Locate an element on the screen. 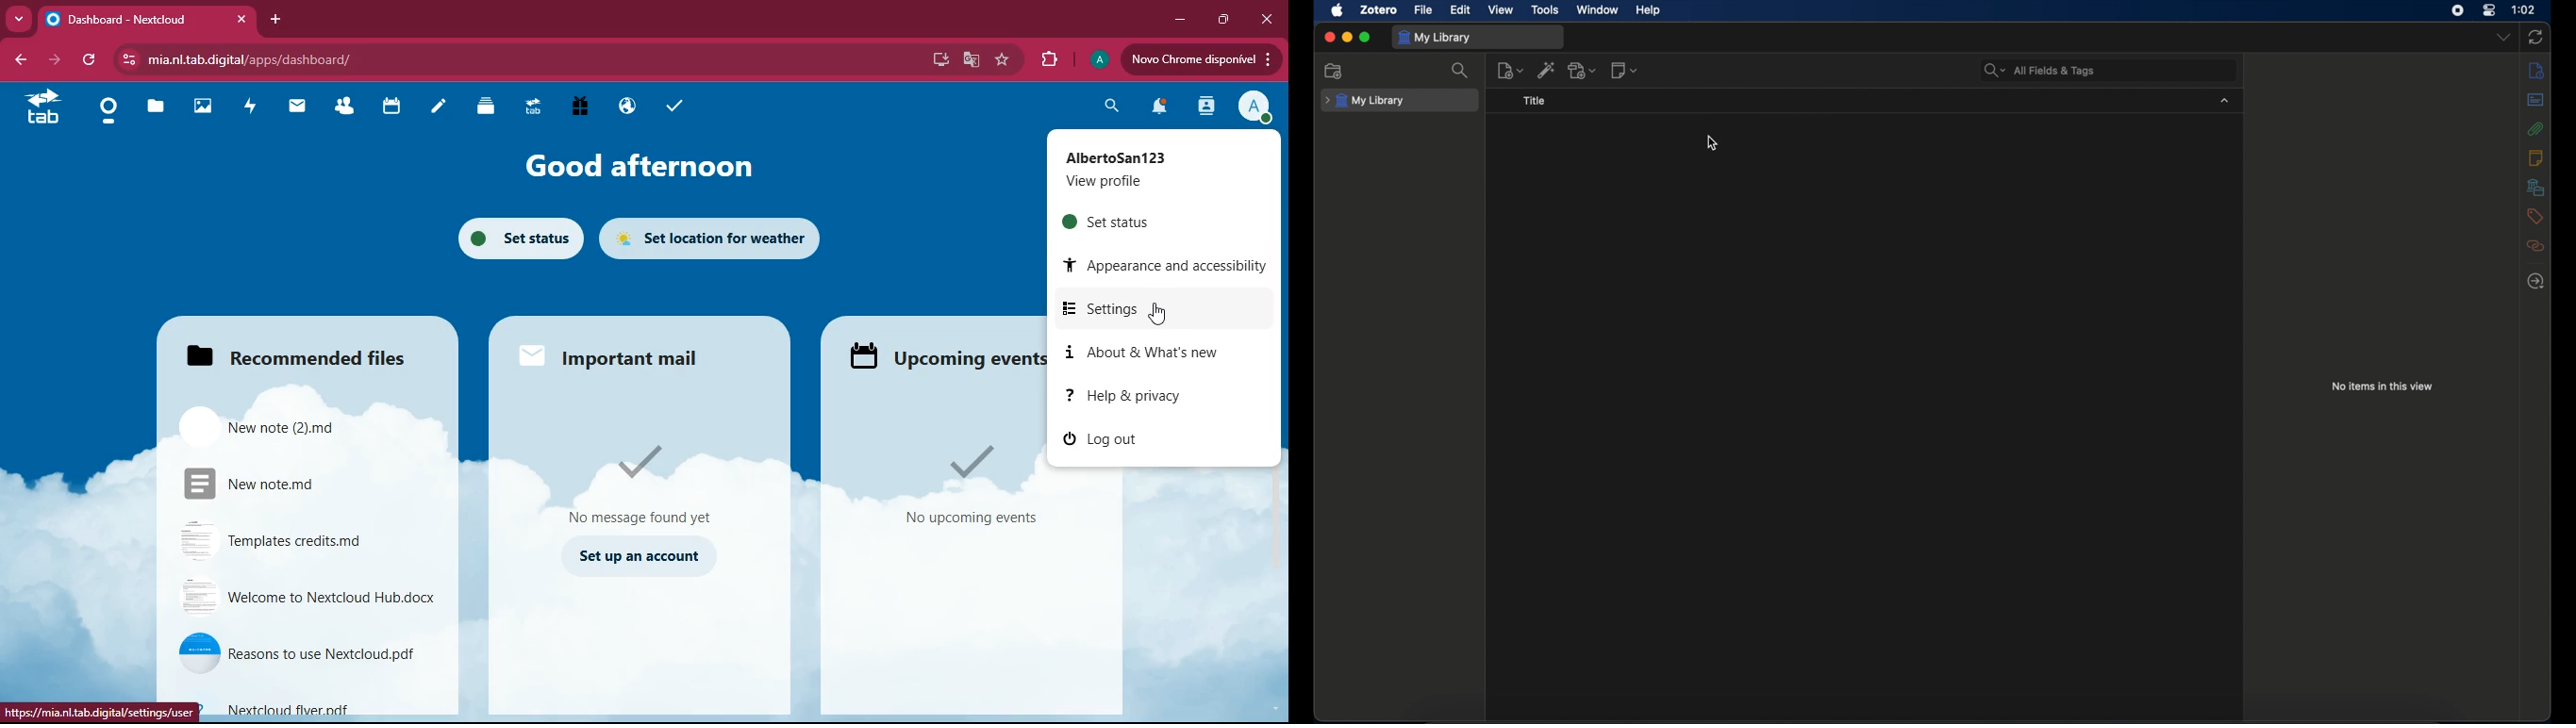 This screenshot has height=728, width=2576. settings is located at coordinates (1156, 308).